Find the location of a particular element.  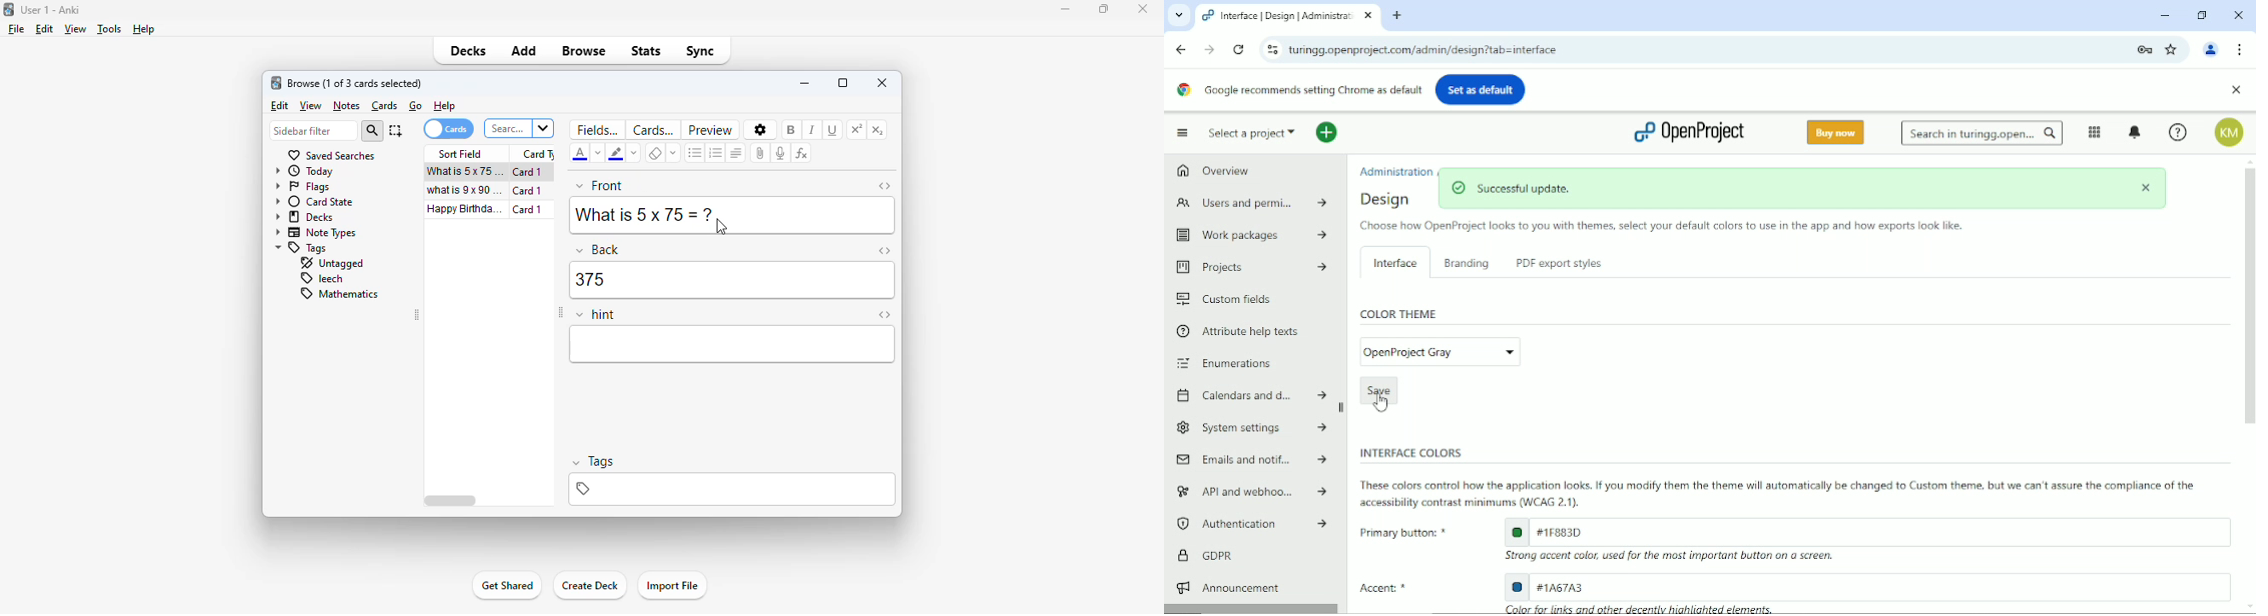

help is located at coordinates (144, 30).